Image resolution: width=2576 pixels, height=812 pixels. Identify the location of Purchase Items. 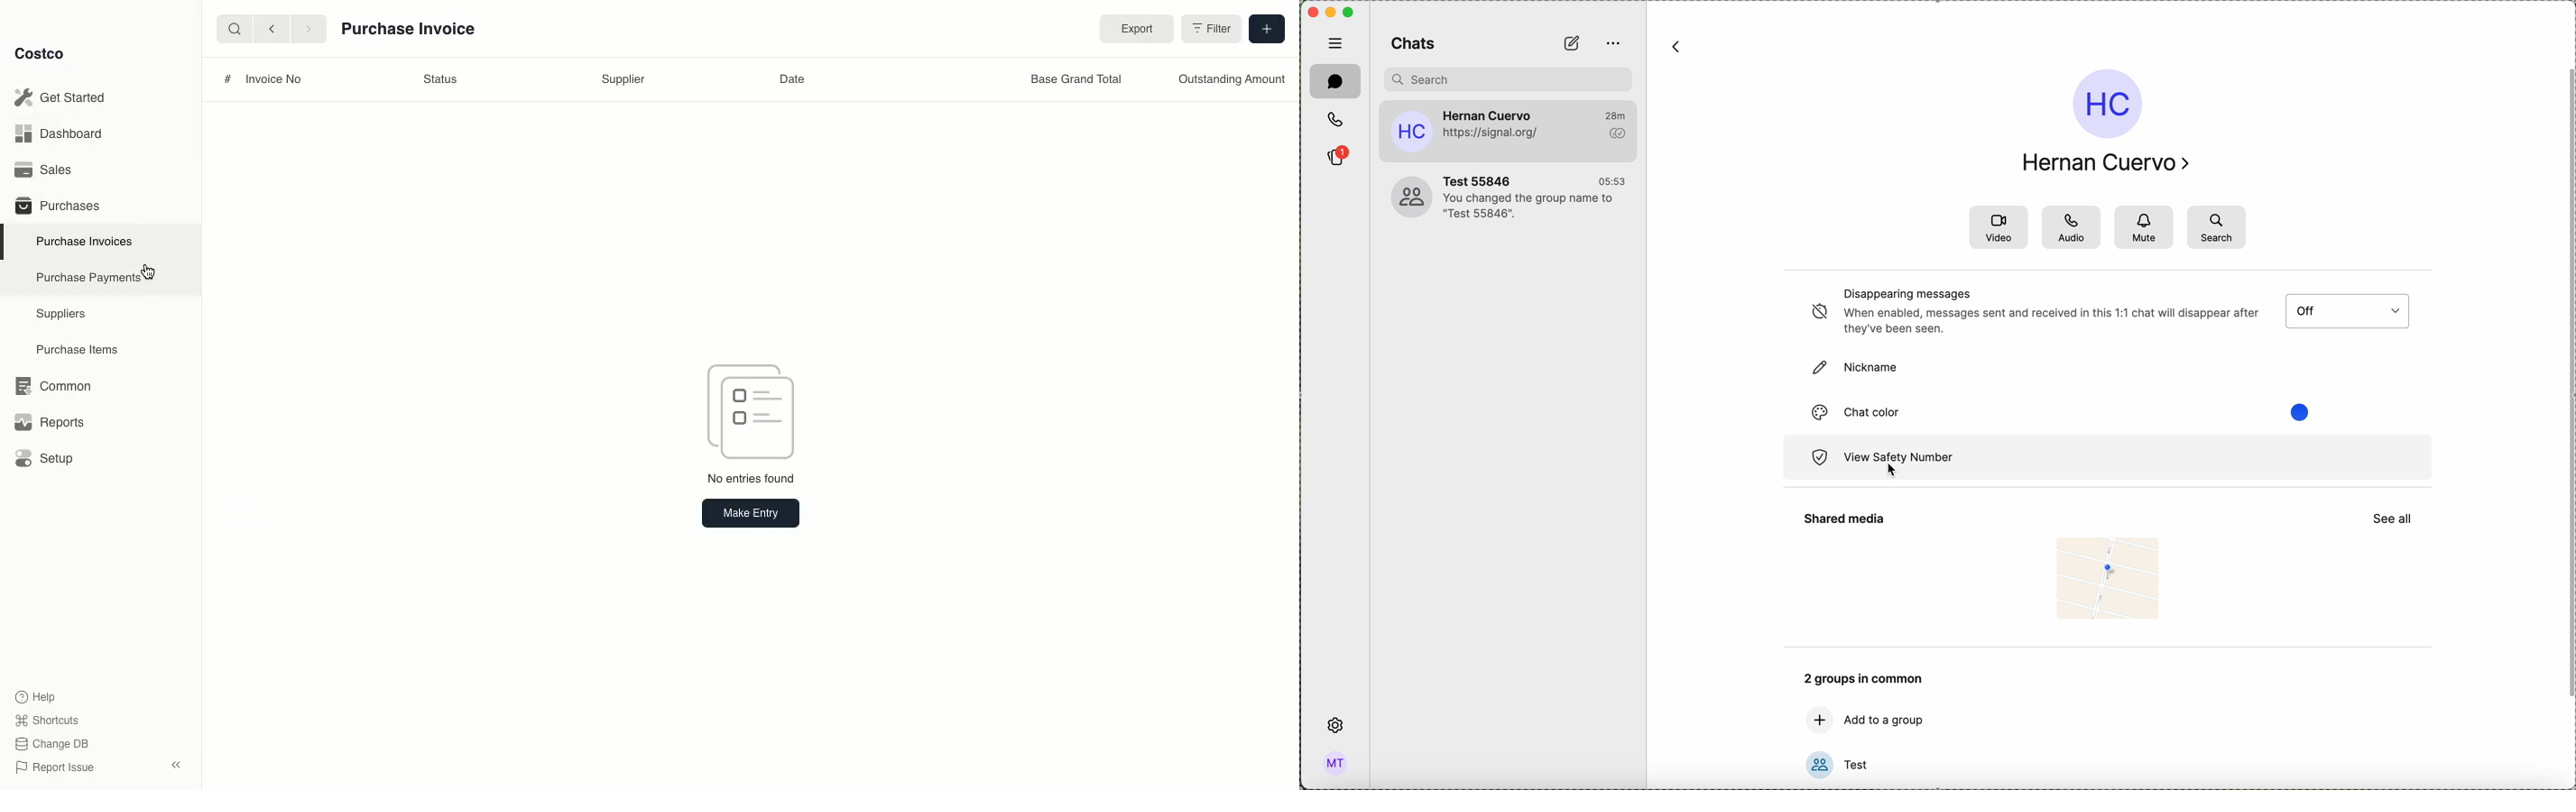
(79, 350).